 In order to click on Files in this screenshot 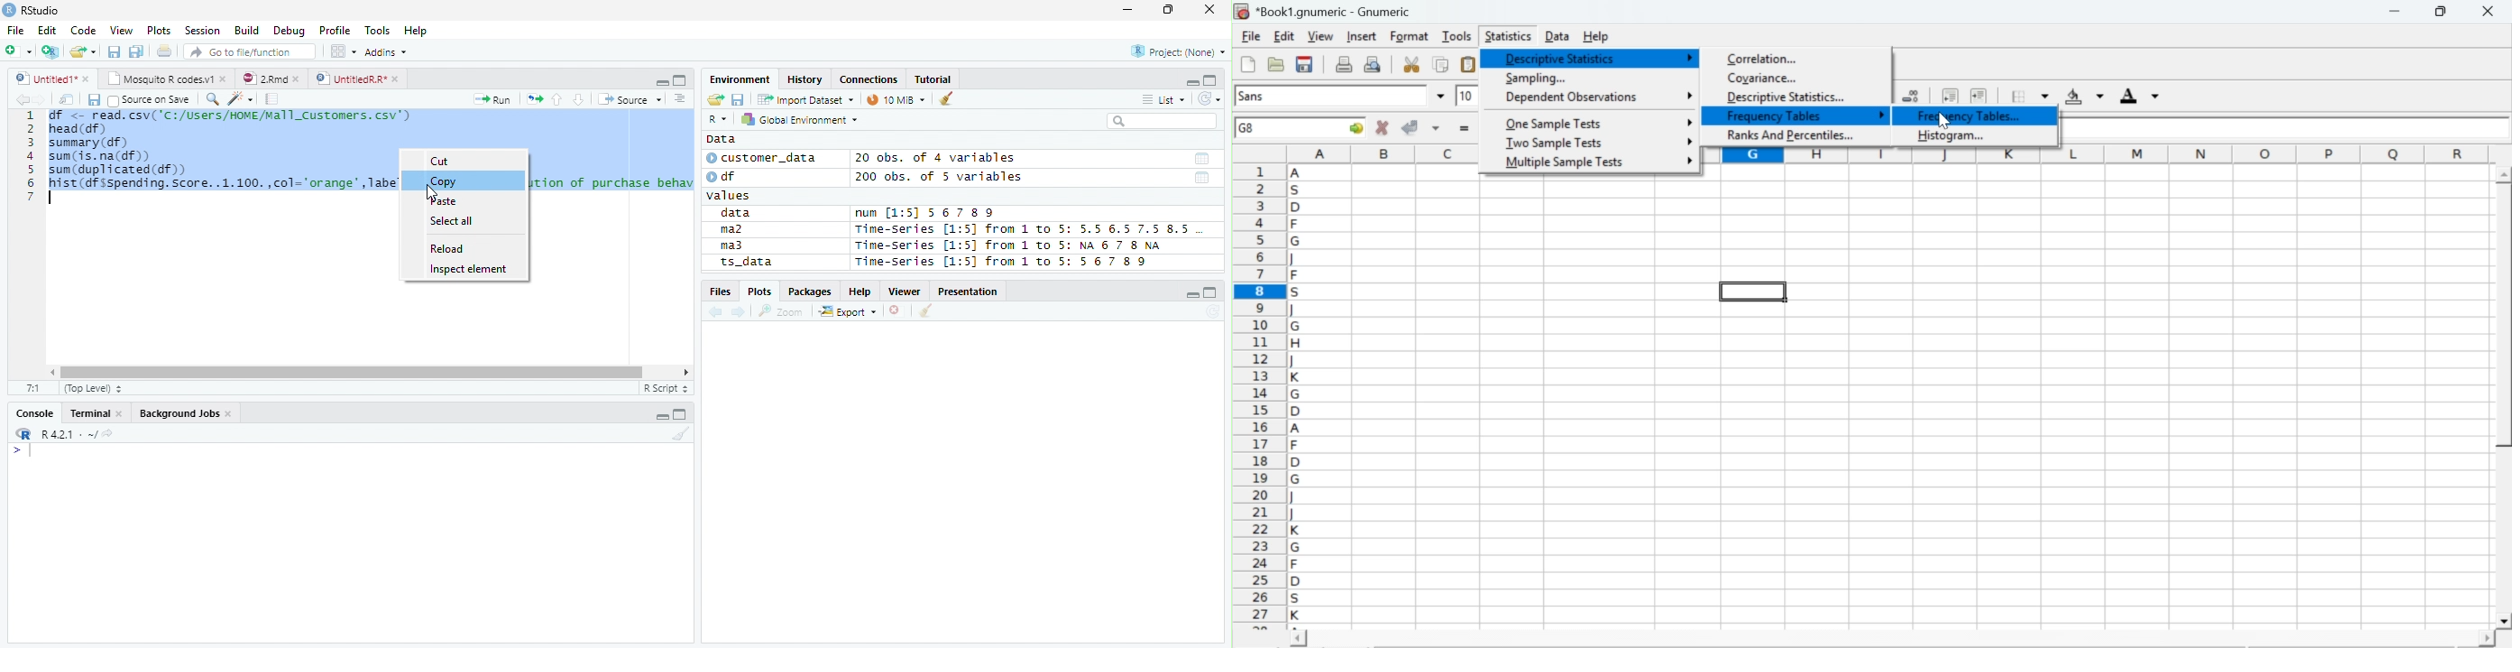, I will do `click(720, 292)`.